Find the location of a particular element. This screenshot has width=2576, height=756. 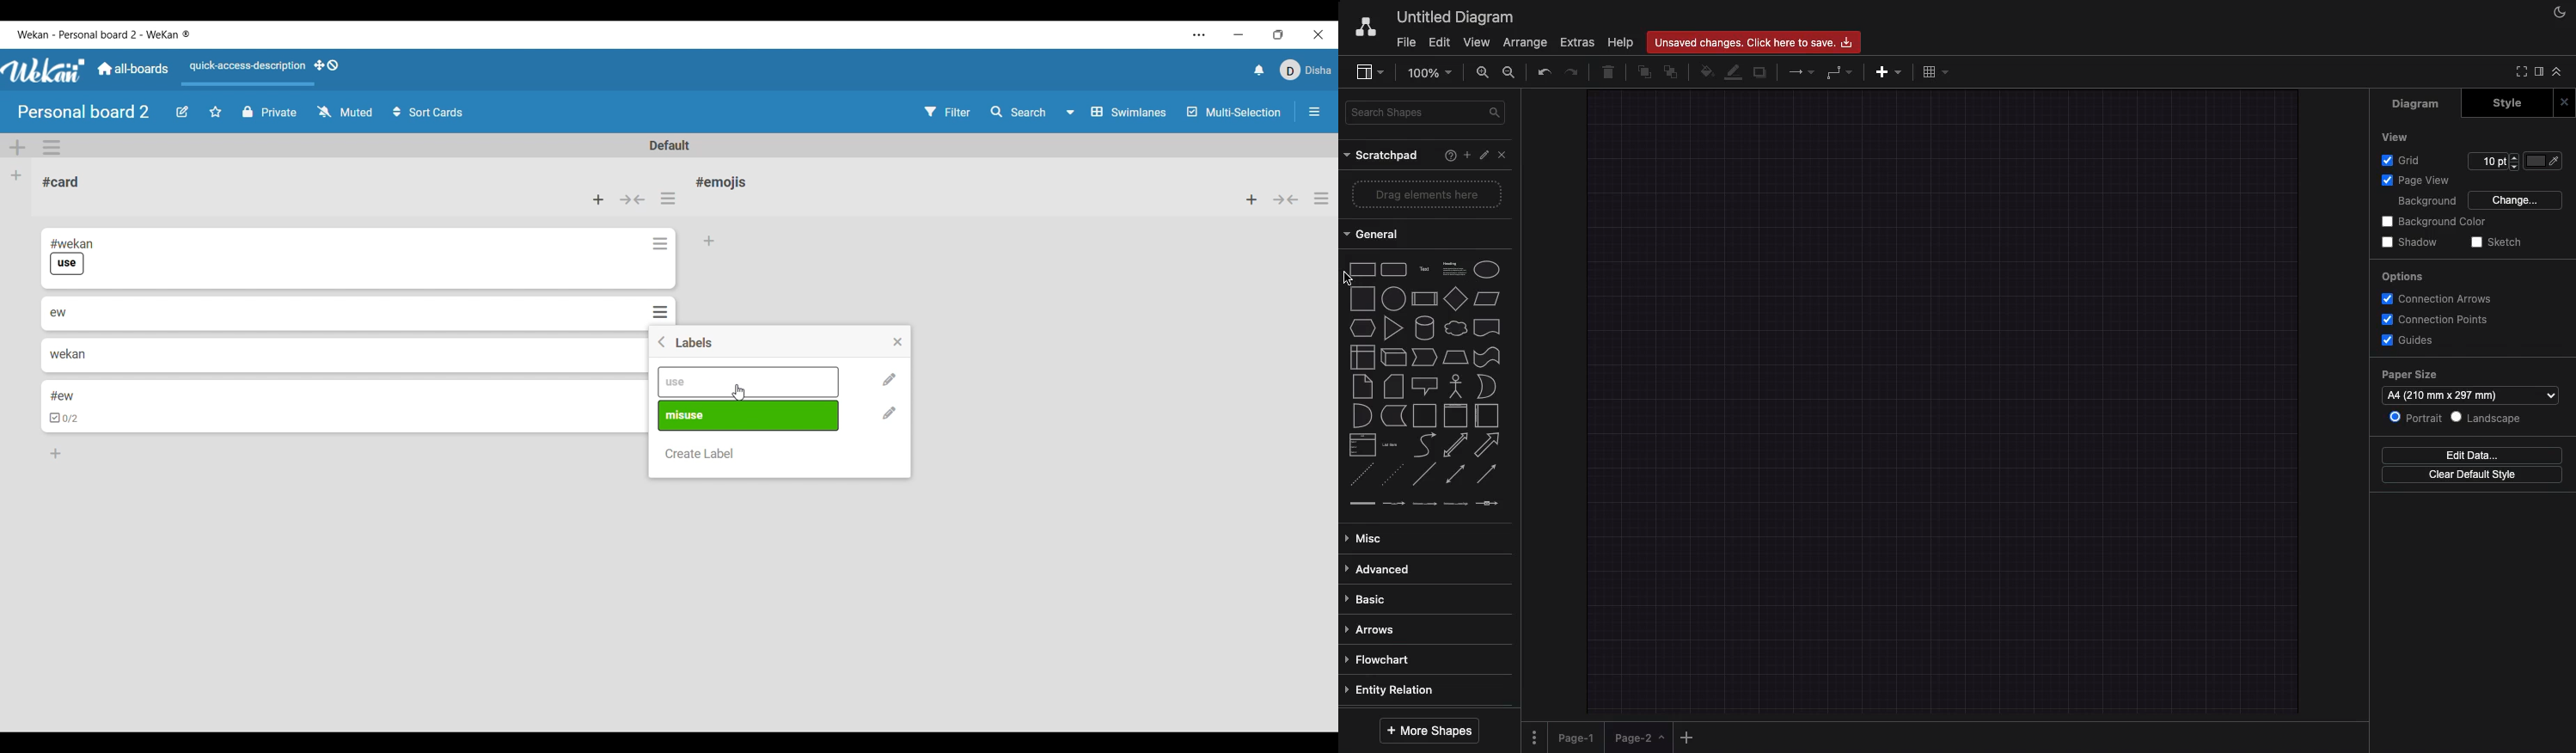

note is located at coordinates (1361, 386).